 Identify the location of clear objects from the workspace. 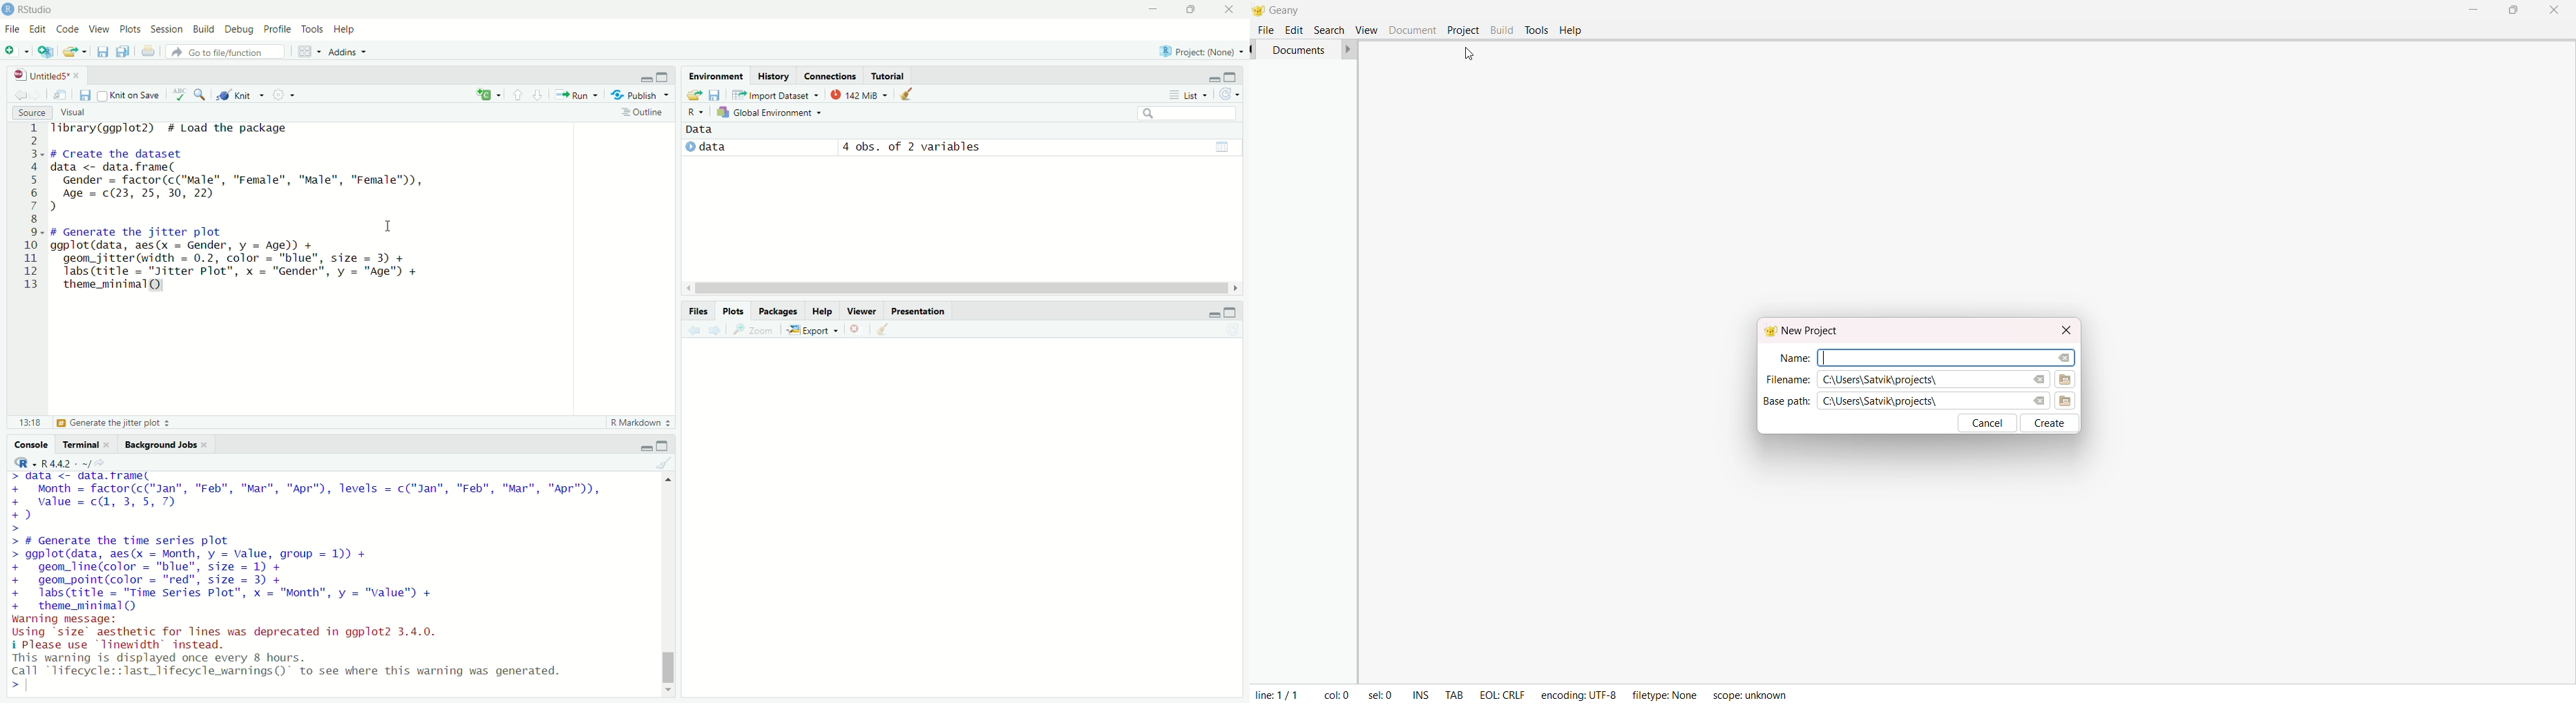
(912, 94).